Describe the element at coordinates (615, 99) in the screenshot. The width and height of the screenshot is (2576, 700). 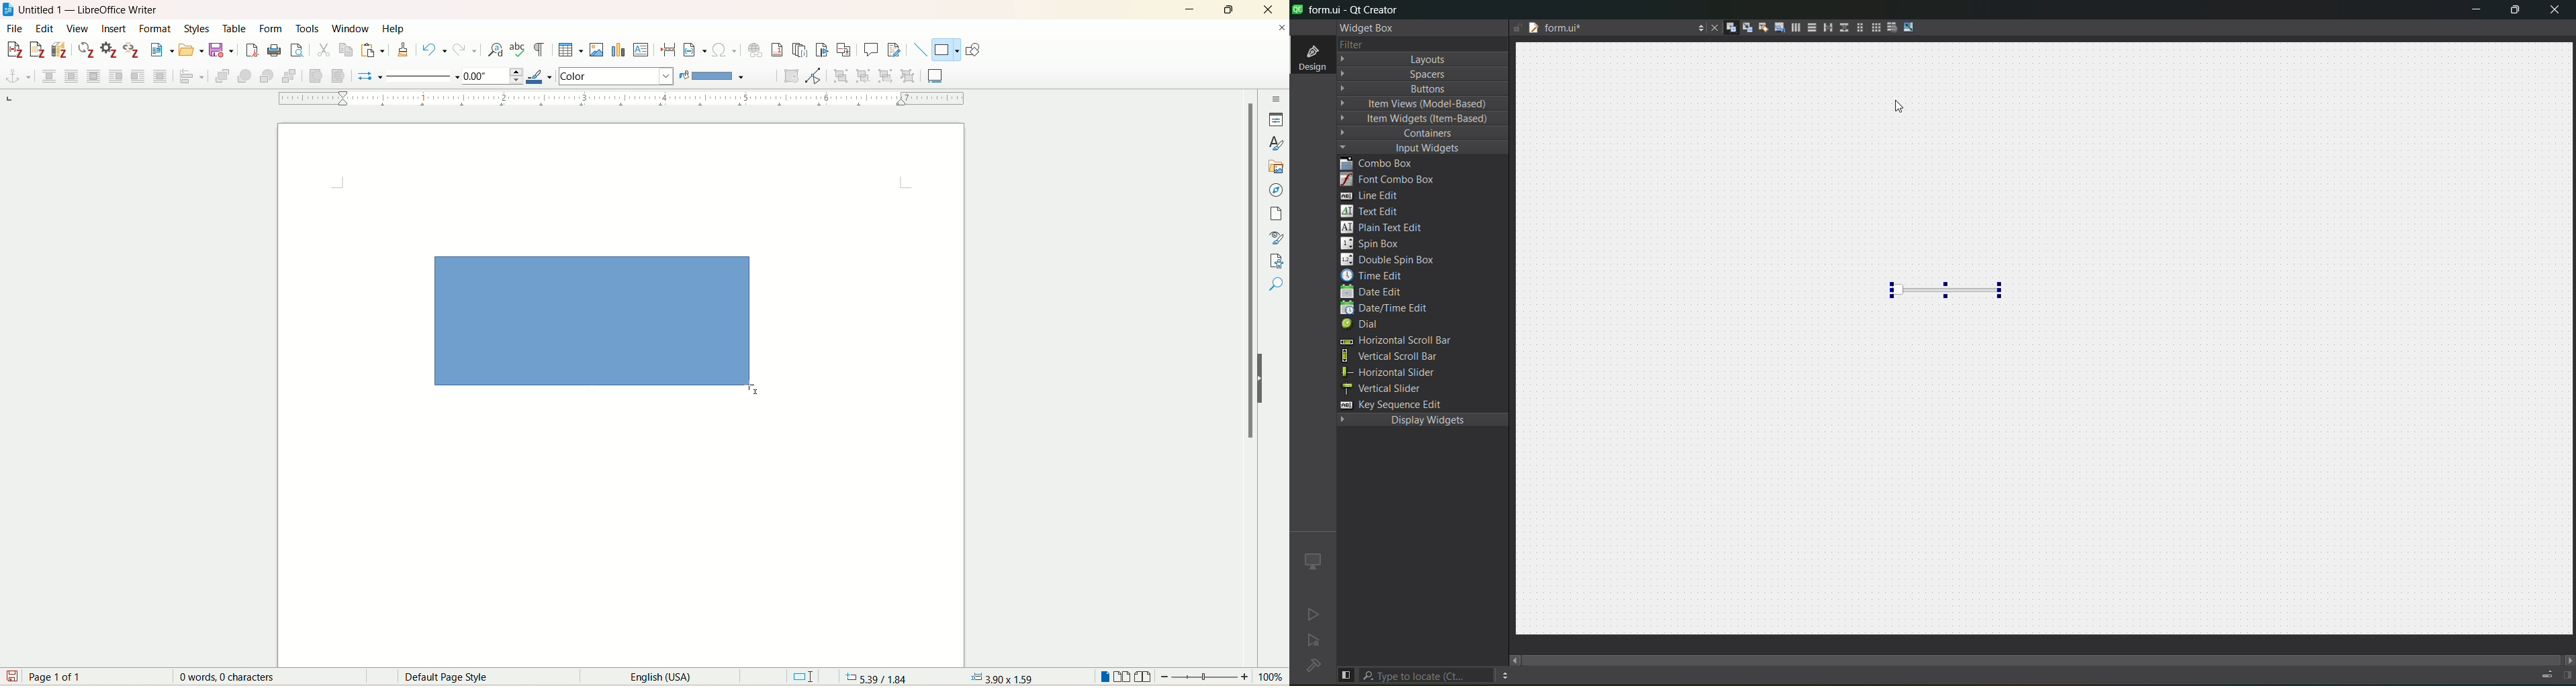
I see `ruler` at that location.